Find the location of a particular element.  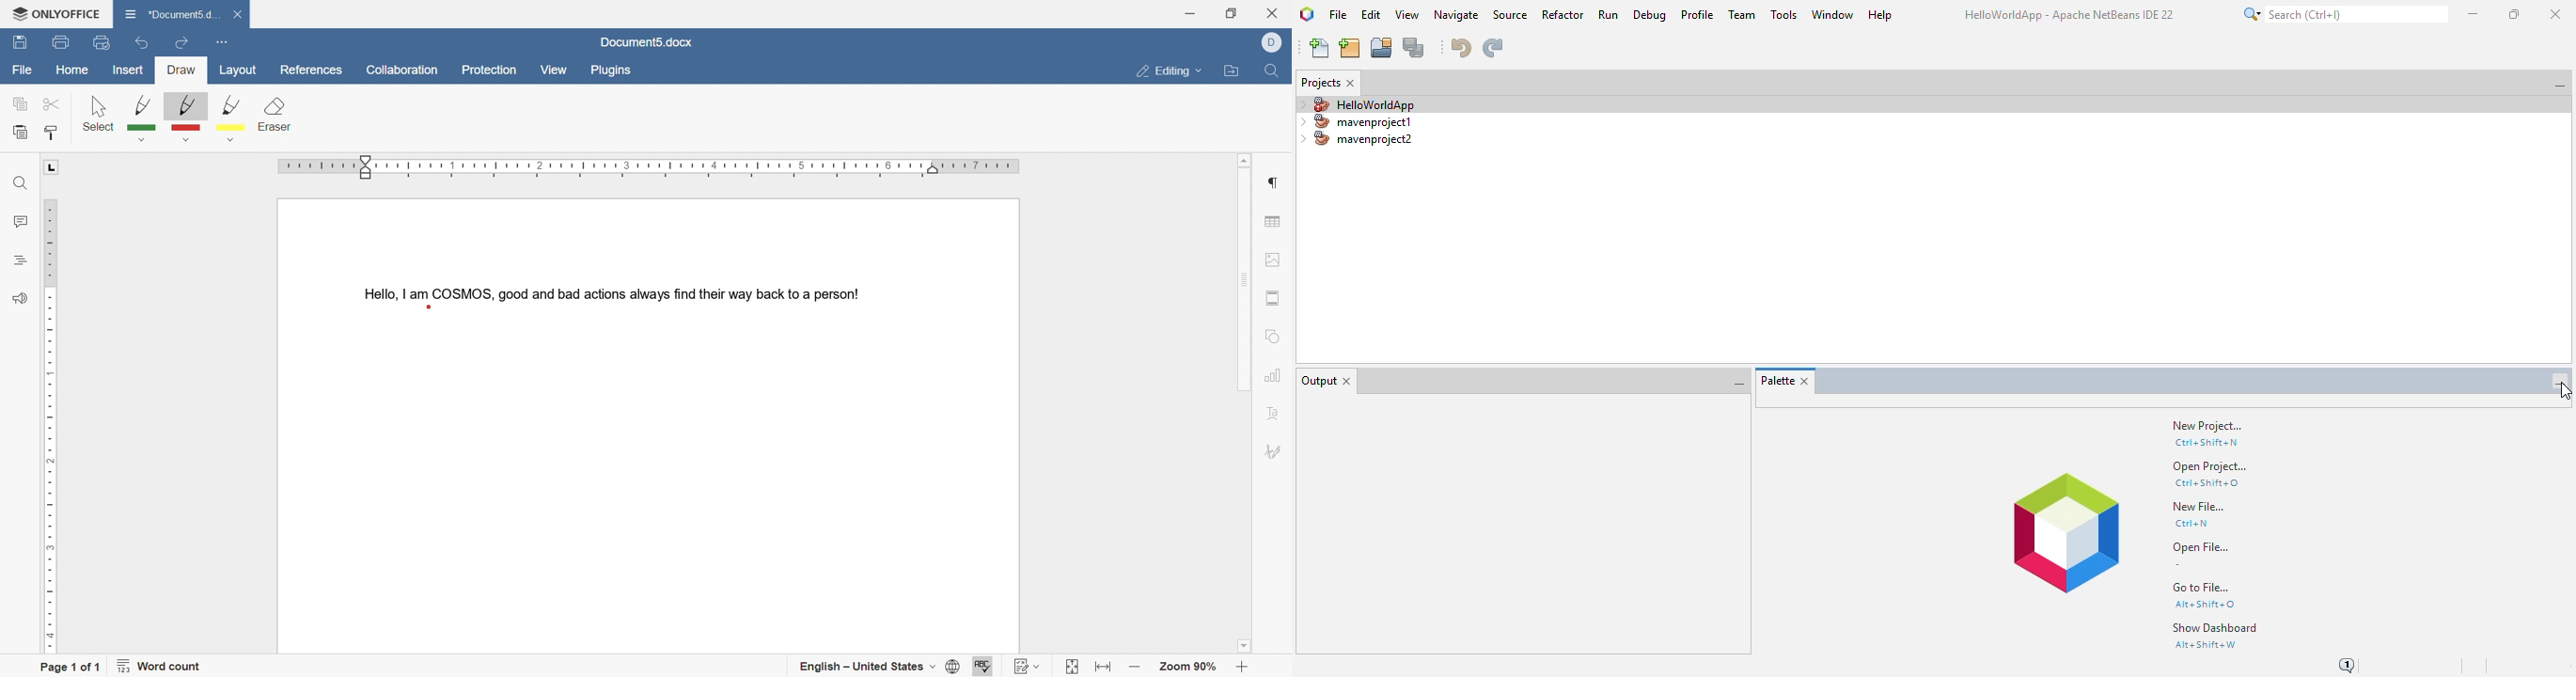

ONLYOFFICE is located at coordinates (51, 11).